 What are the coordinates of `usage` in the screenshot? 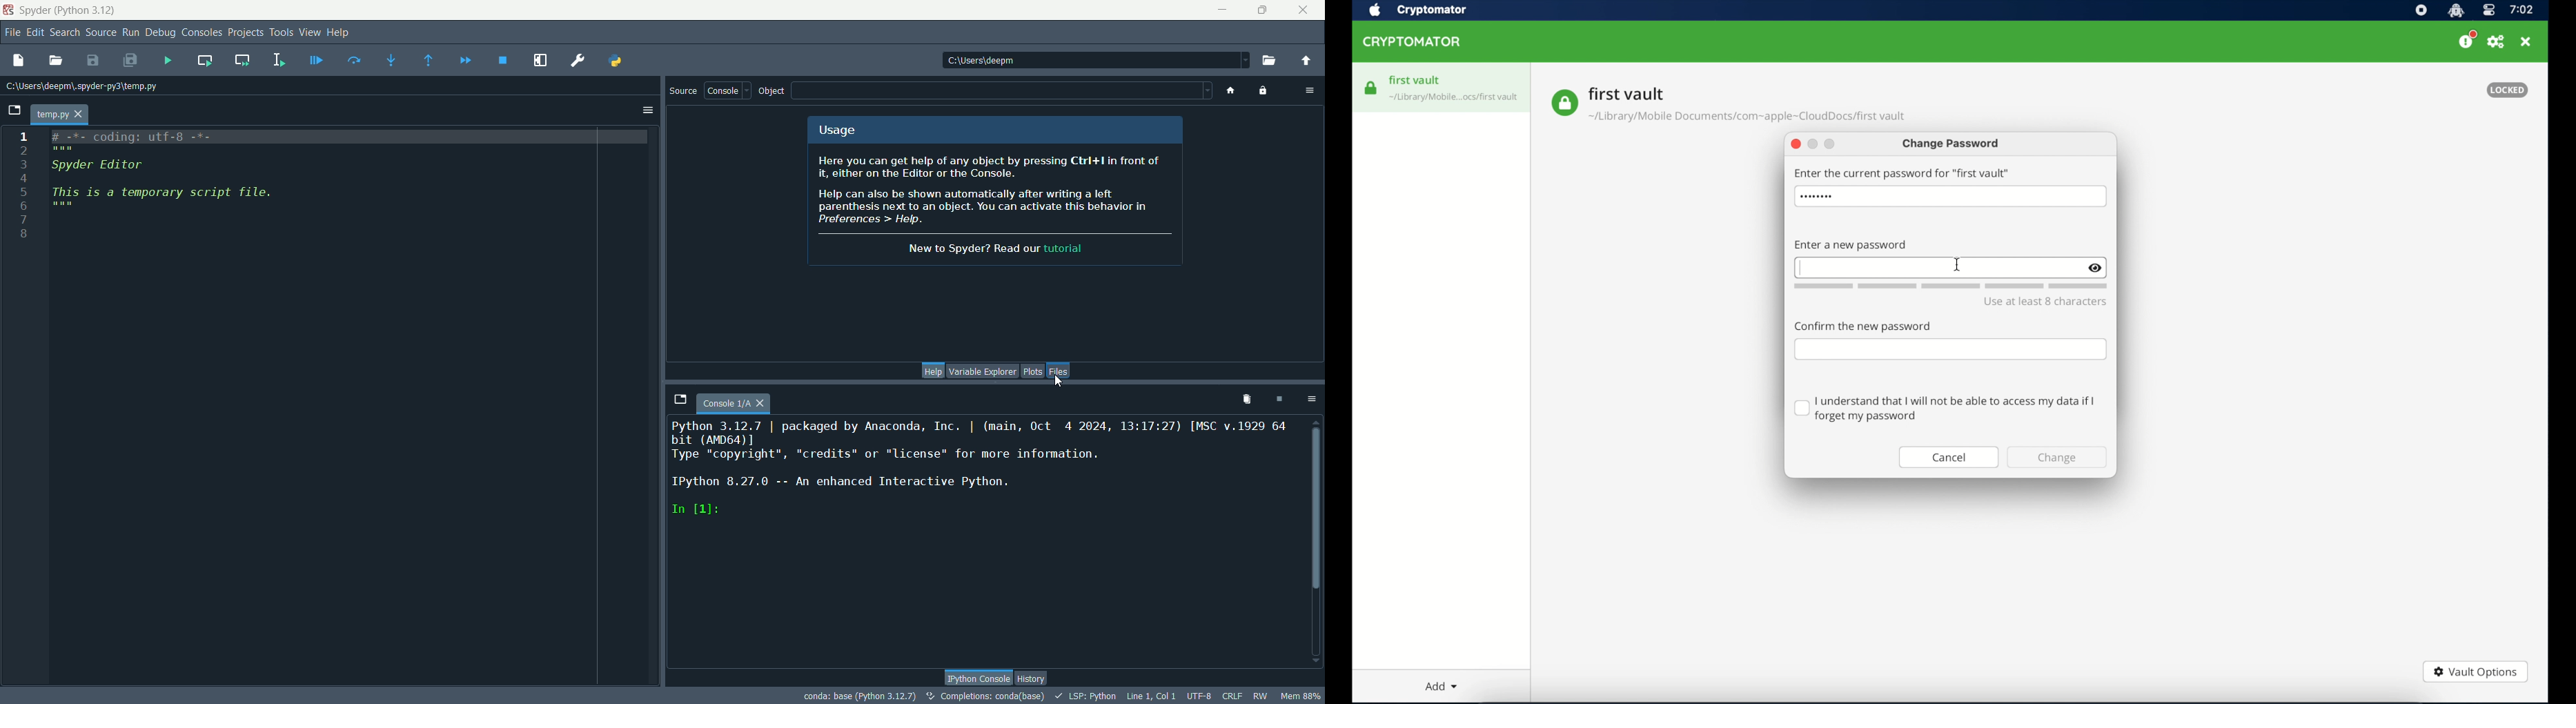 It's located at (843, 130).